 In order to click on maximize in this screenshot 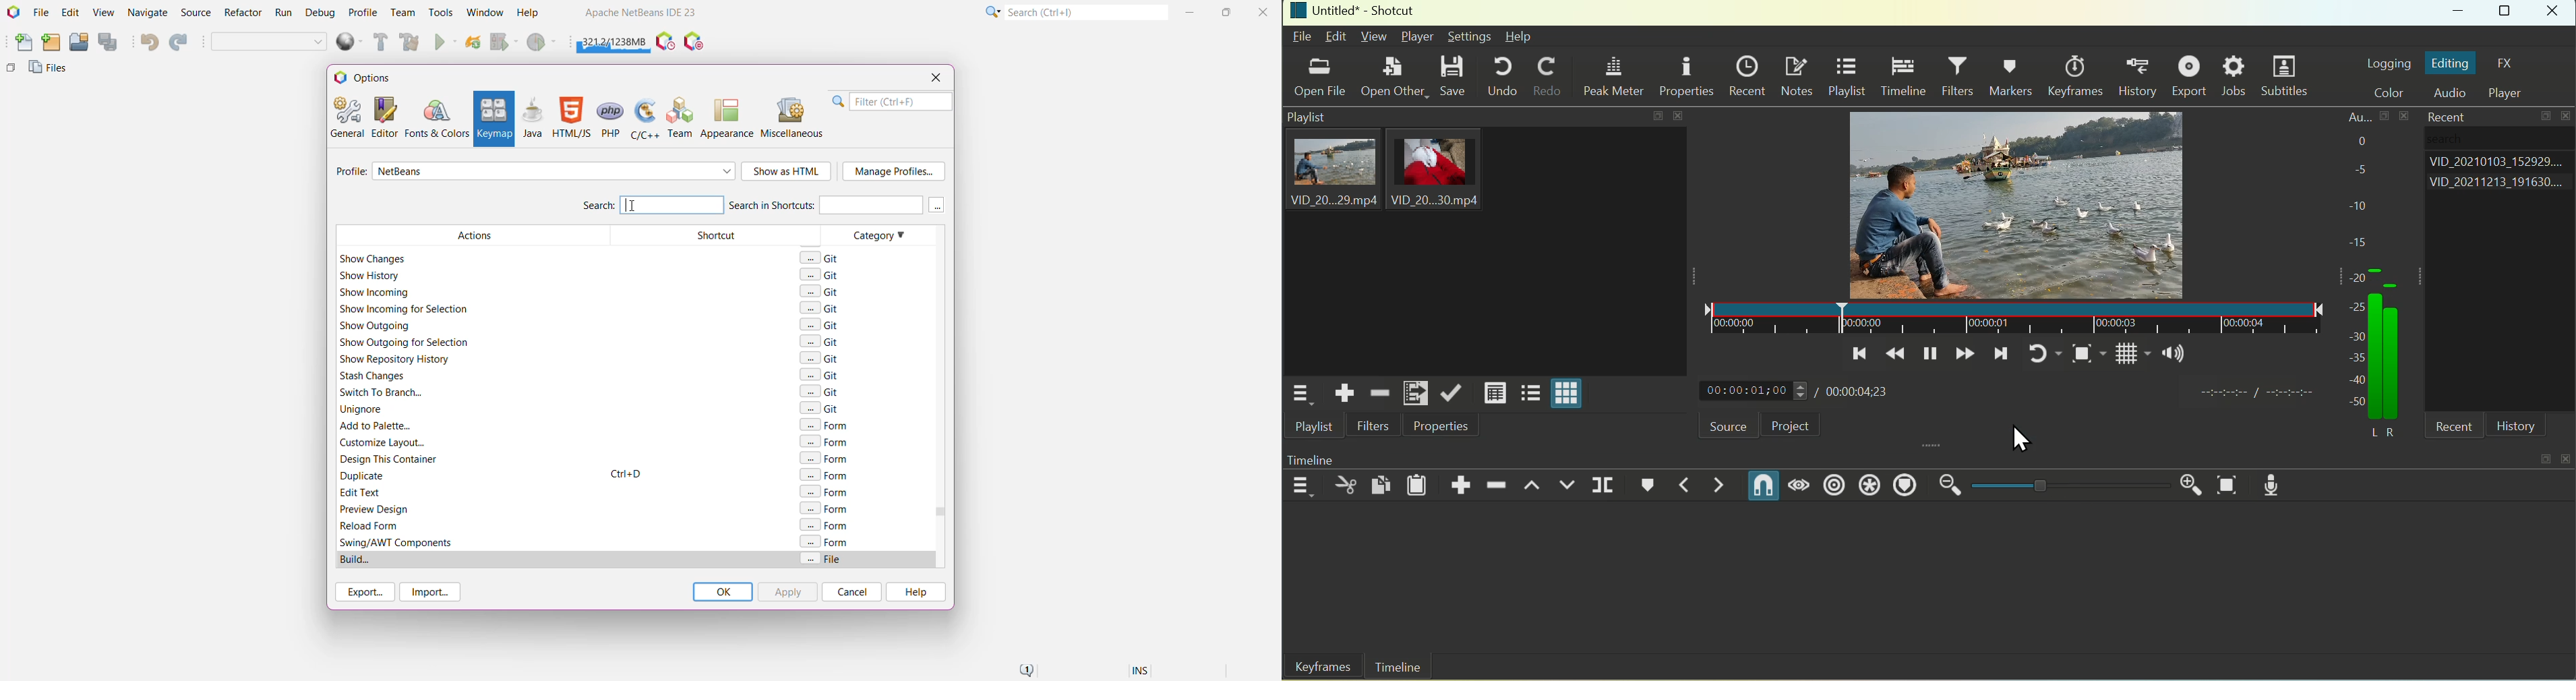, I will do `click(2544, 458)`.